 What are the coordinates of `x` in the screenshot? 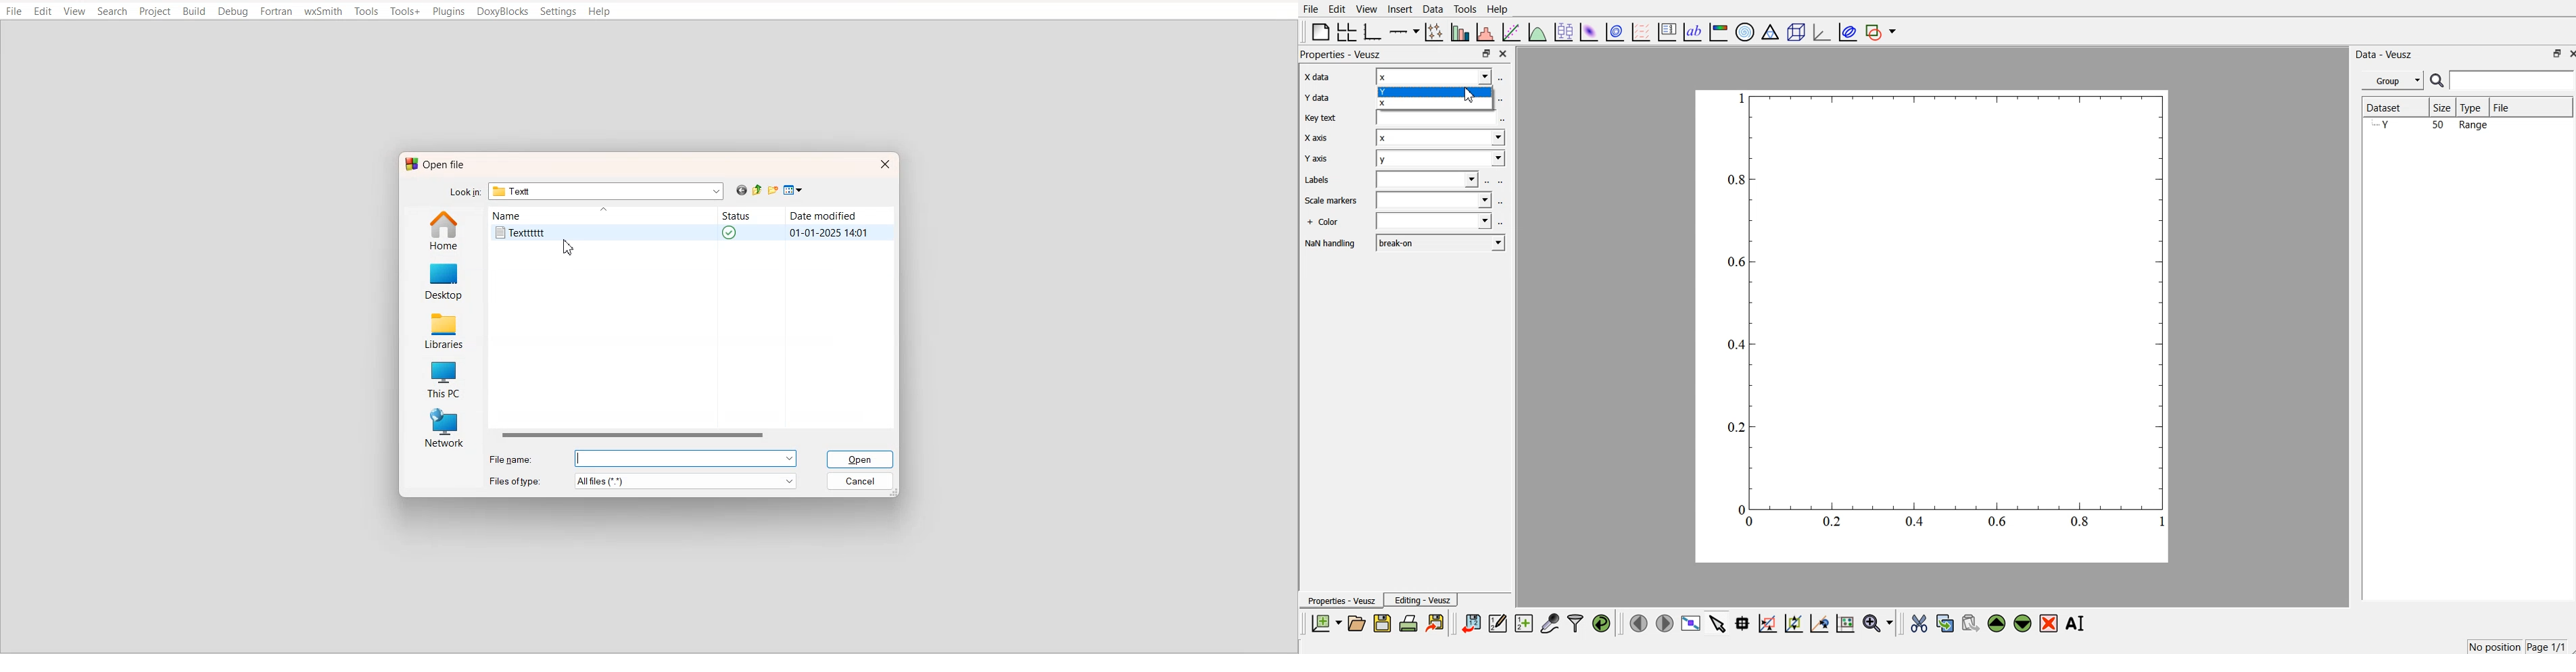 It's located at (1441, 139).